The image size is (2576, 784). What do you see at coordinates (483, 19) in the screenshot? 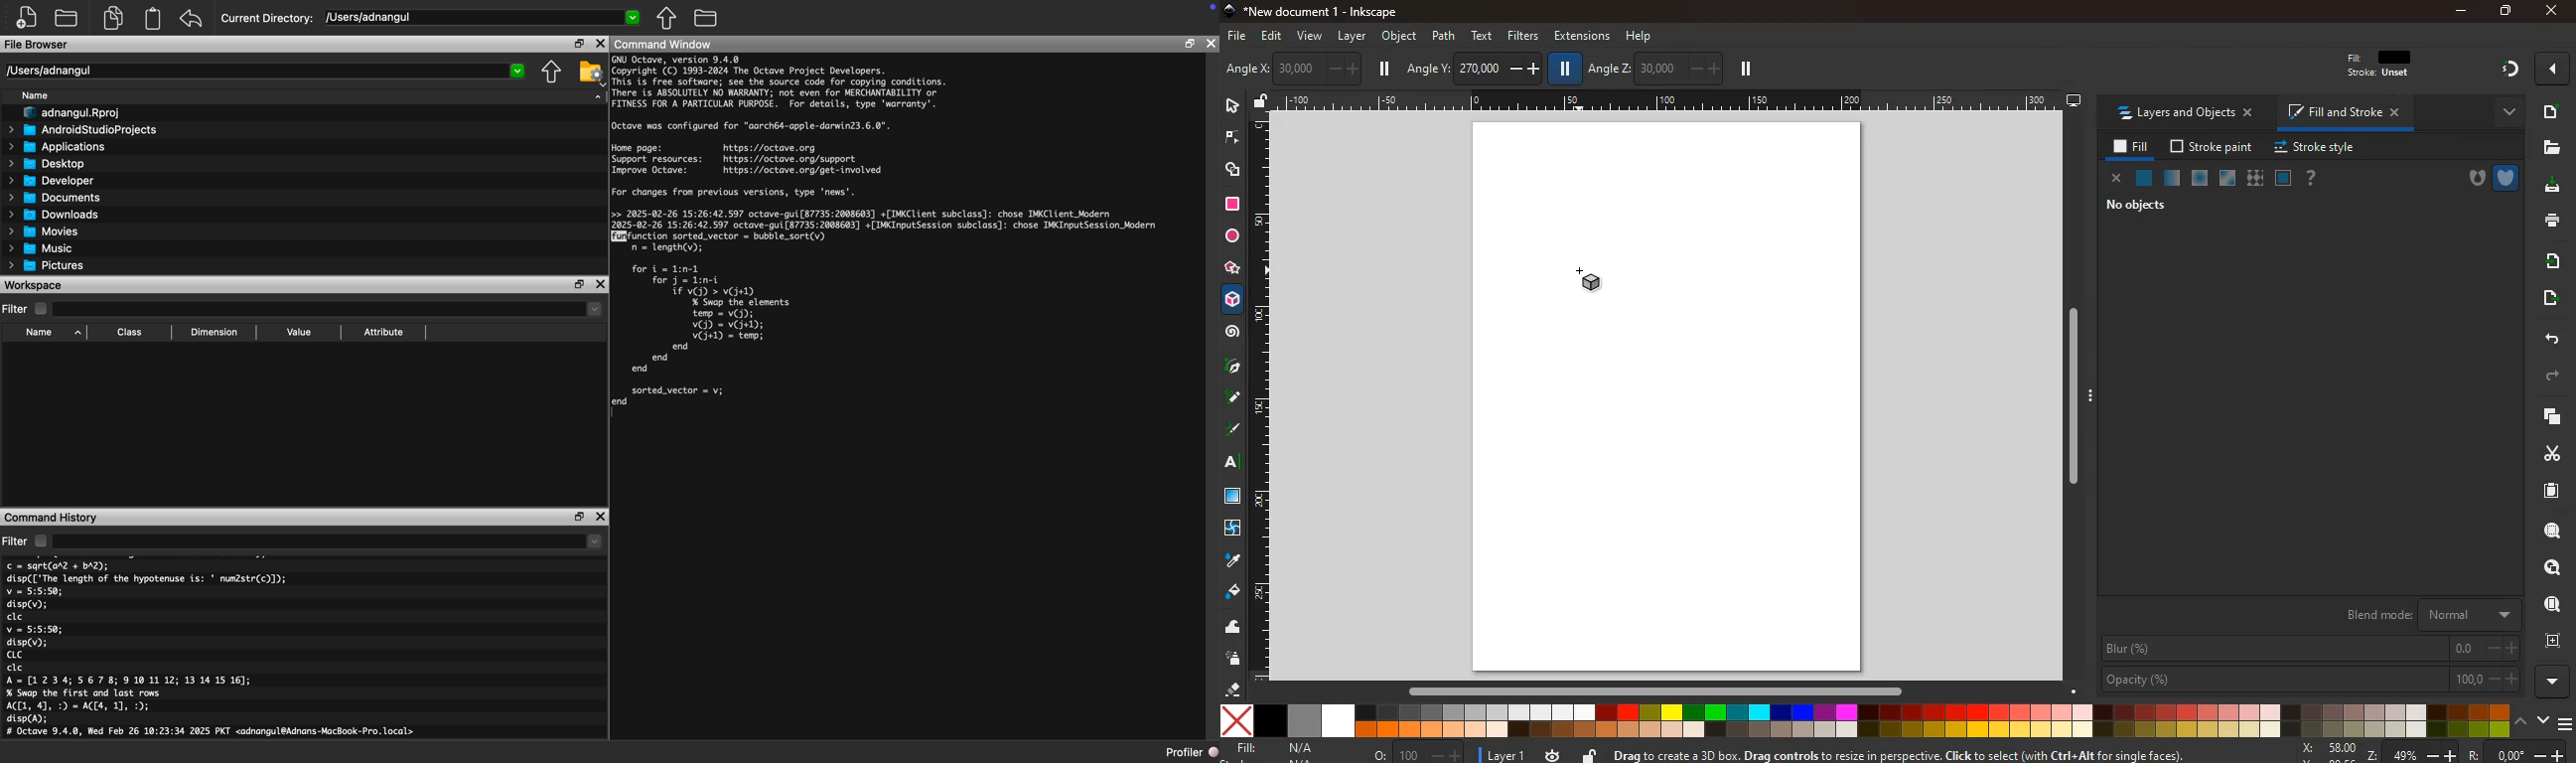
I see `/[Users/adnangul ` at bounding box center [483, 19].